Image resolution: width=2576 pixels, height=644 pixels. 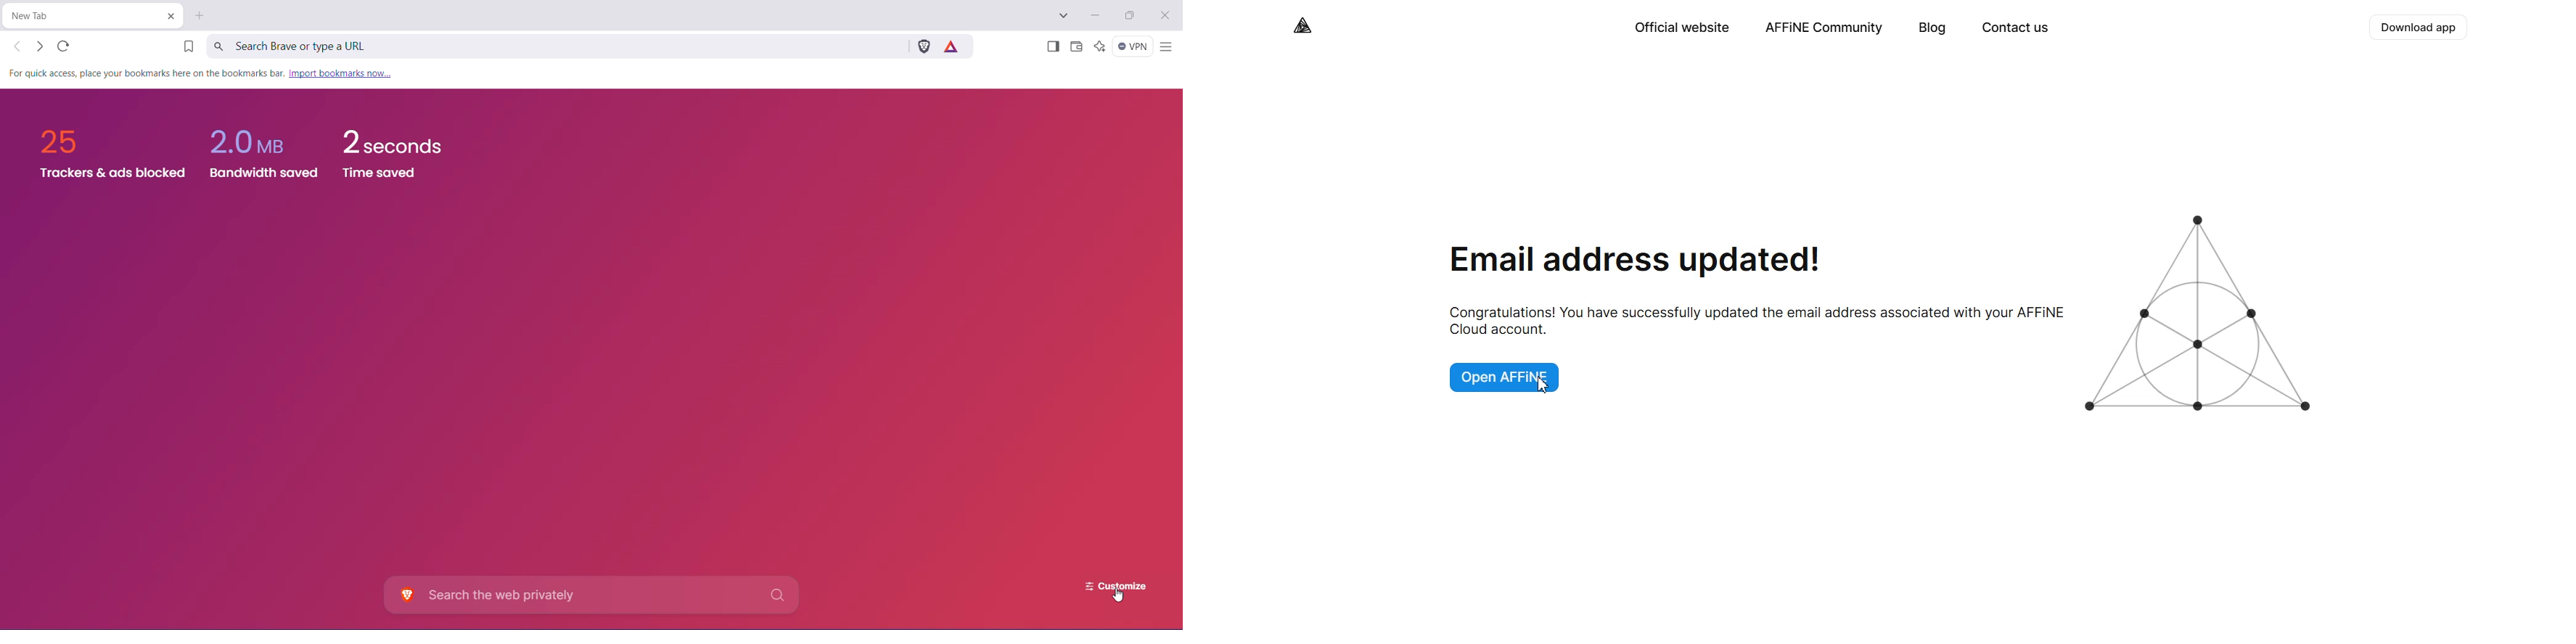 I want to click on Download app, so click(x=2420, y=28).